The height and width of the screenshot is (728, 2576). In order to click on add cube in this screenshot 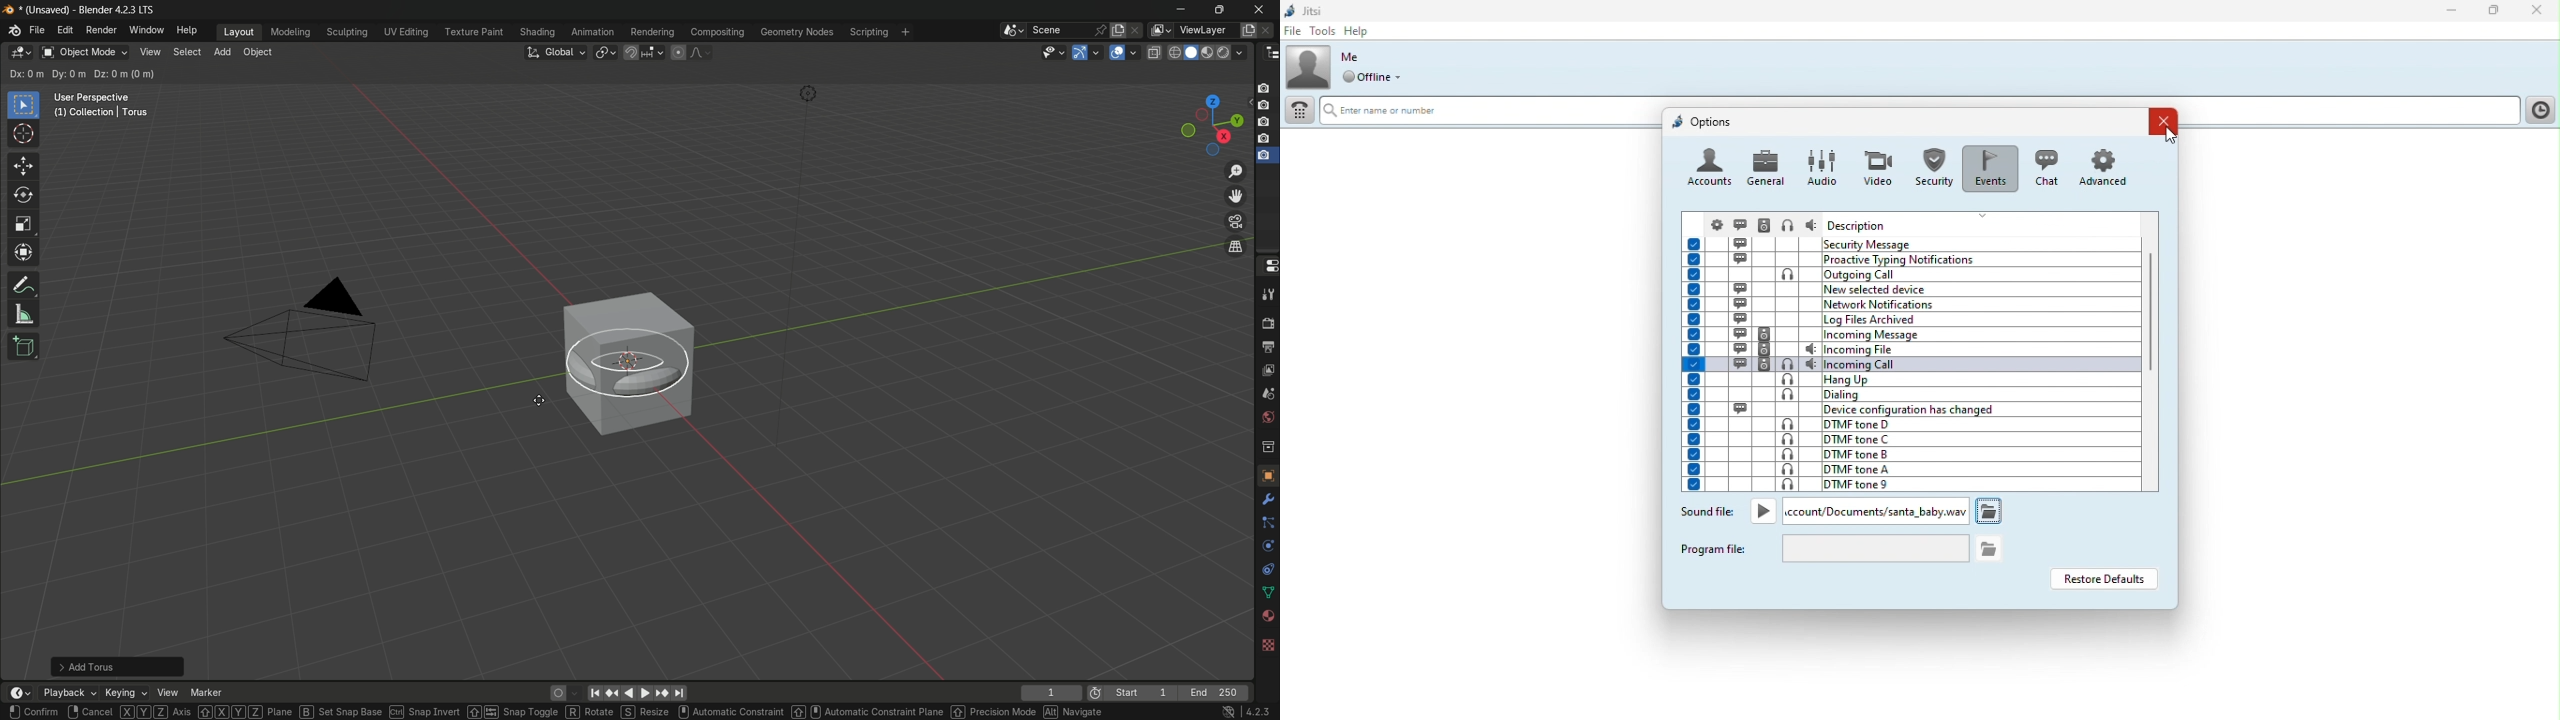, I will do `click(25, 347)`.